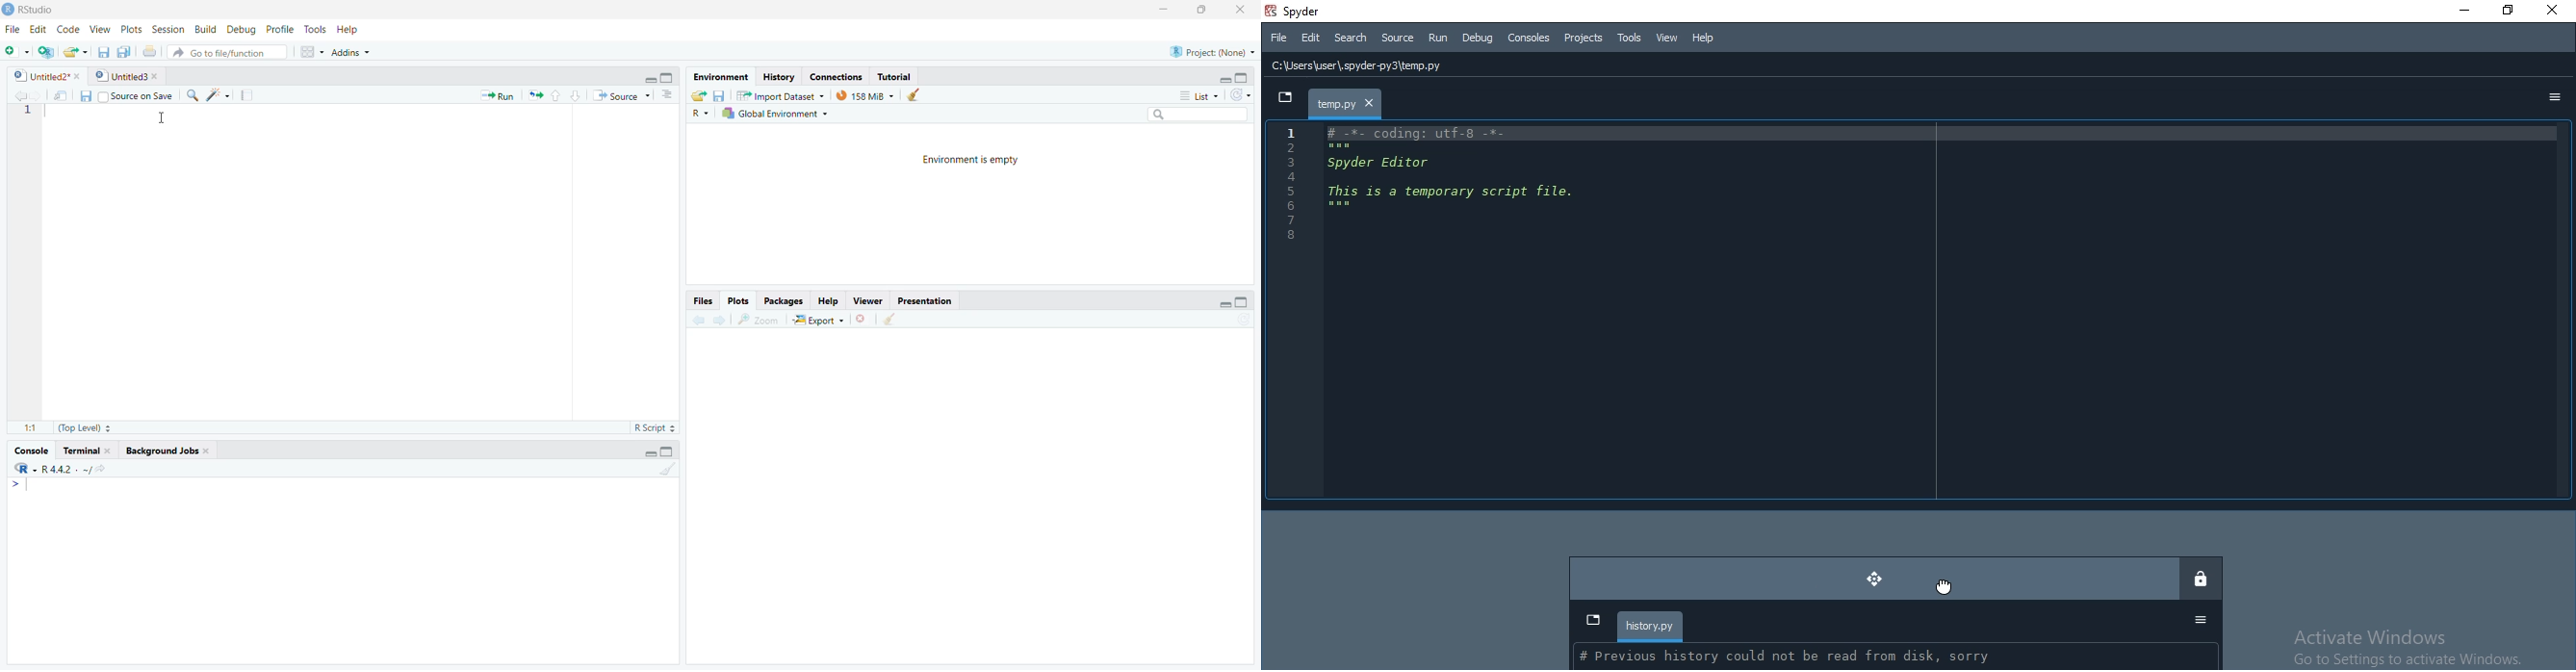 The image size is (2576, 672). I want to click on code block, so click(212, 95).